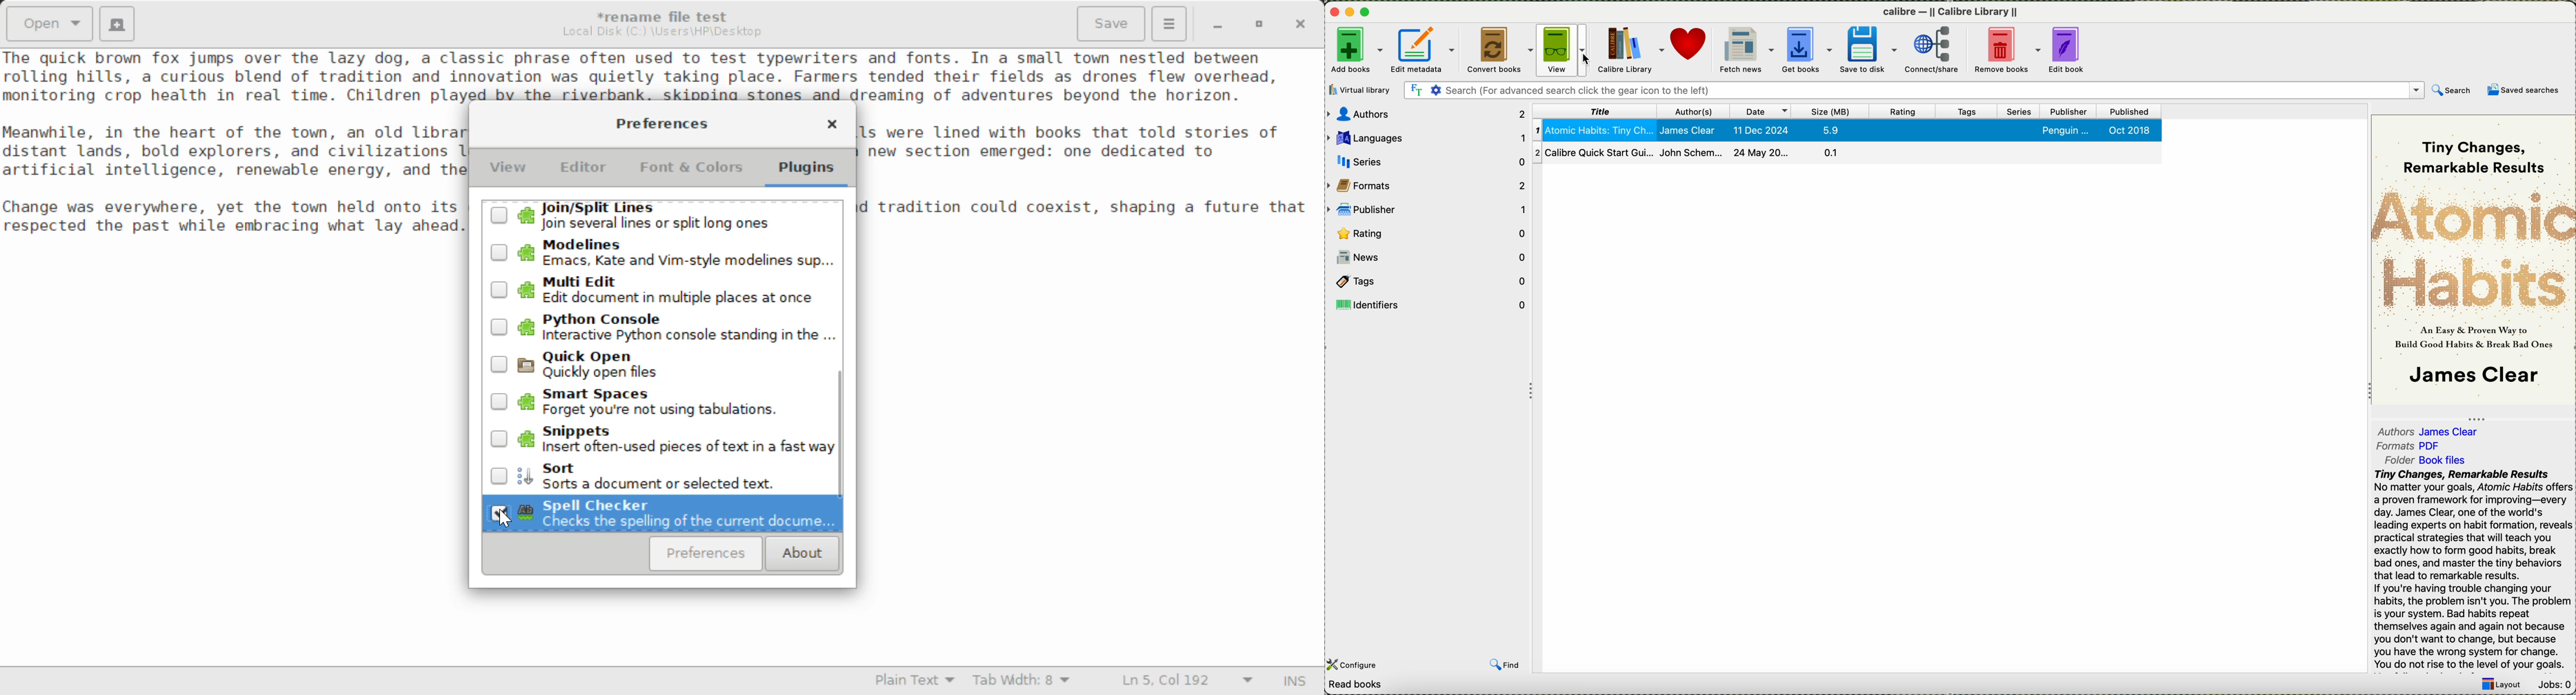  What do you see at coordinates (1595, 112) in the screenshot?
I see `title` at bounding box center [1595, 112].